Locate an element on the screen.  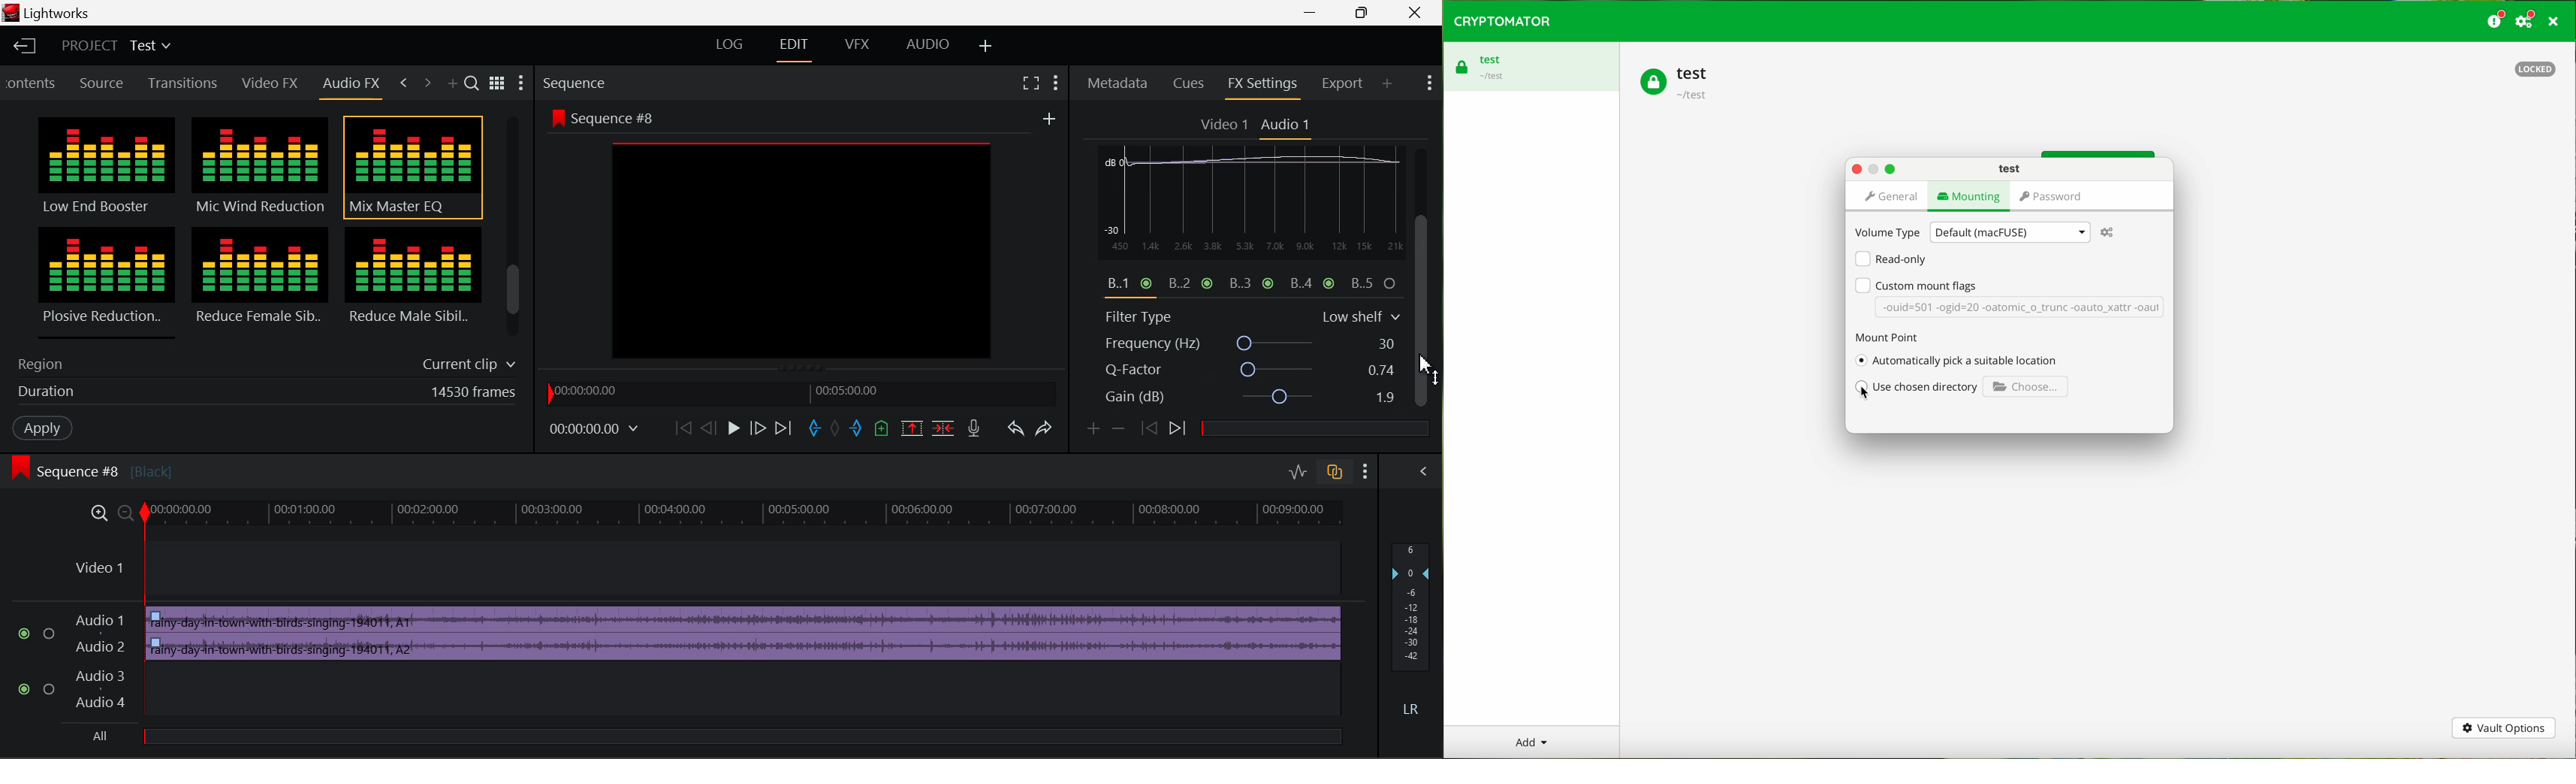
Go Forward is located at coordinates (757, 429).